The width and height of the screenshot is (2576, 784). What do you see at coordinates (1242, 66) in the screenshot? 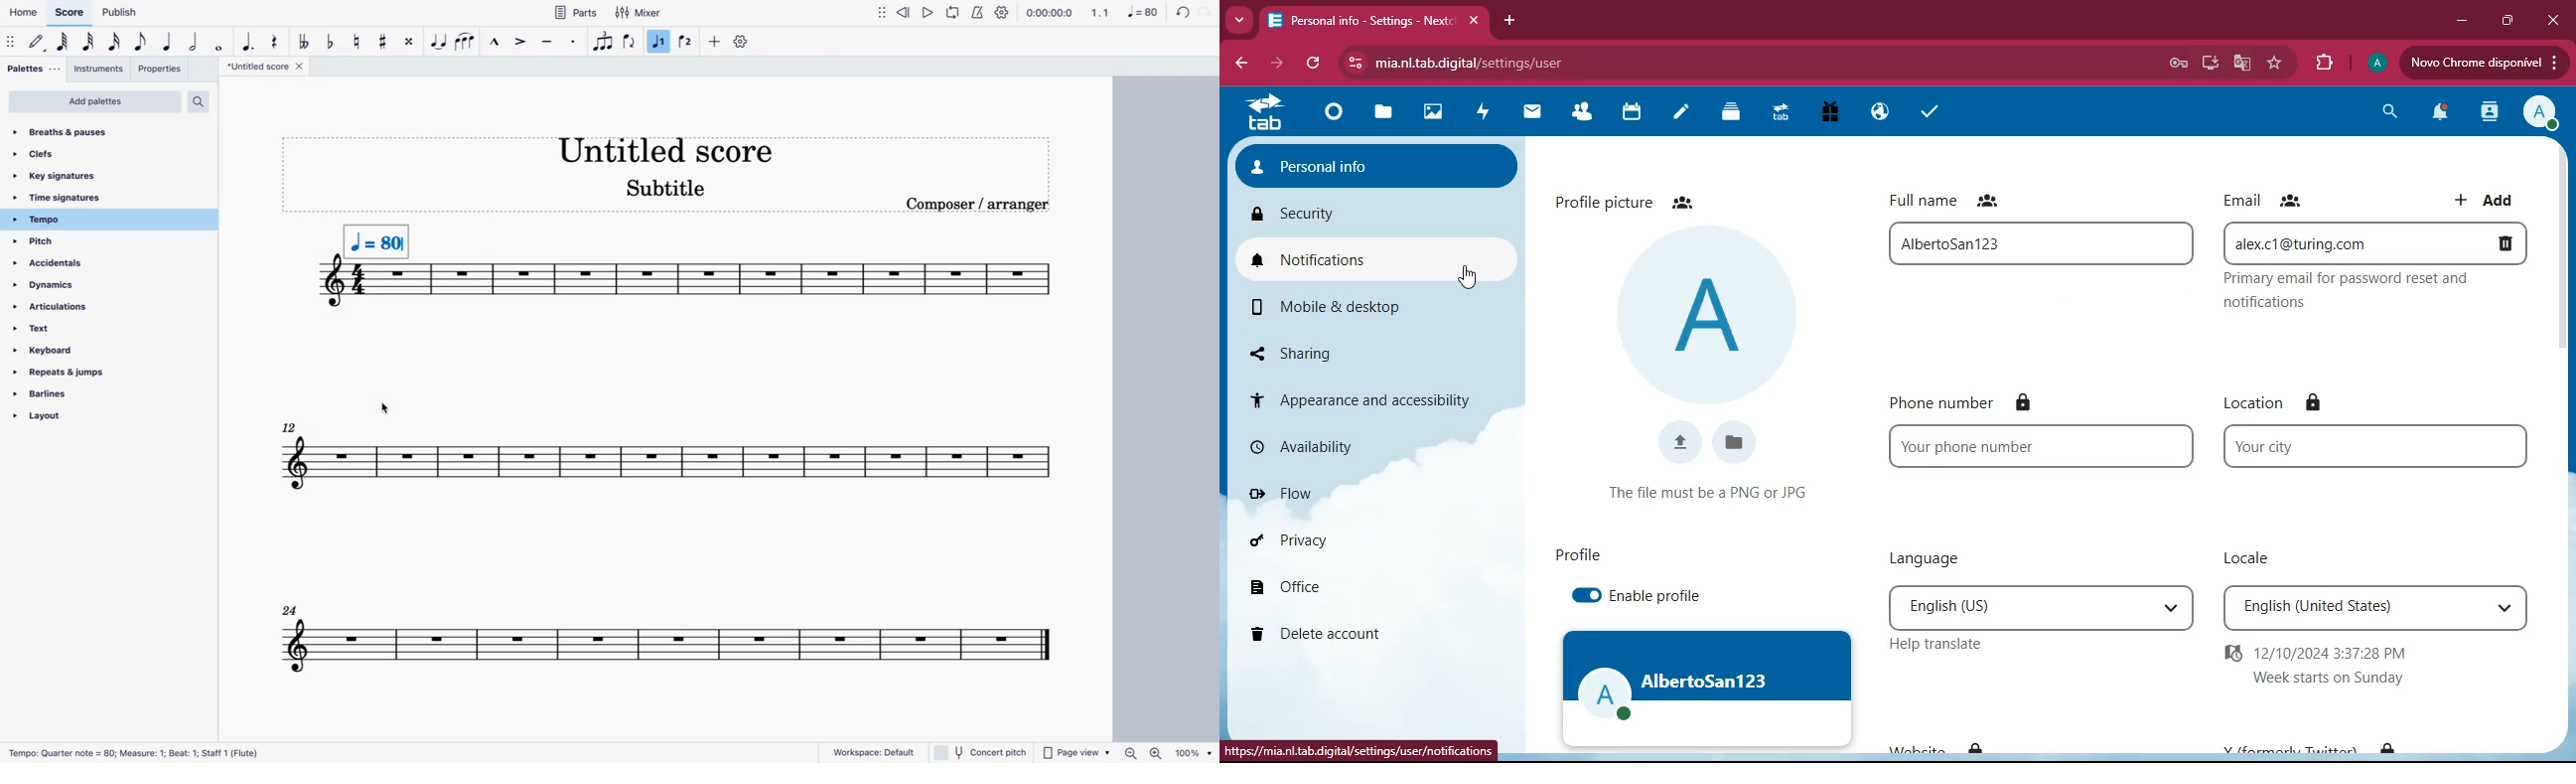
I see `back` at bounding box center [1242, 66].